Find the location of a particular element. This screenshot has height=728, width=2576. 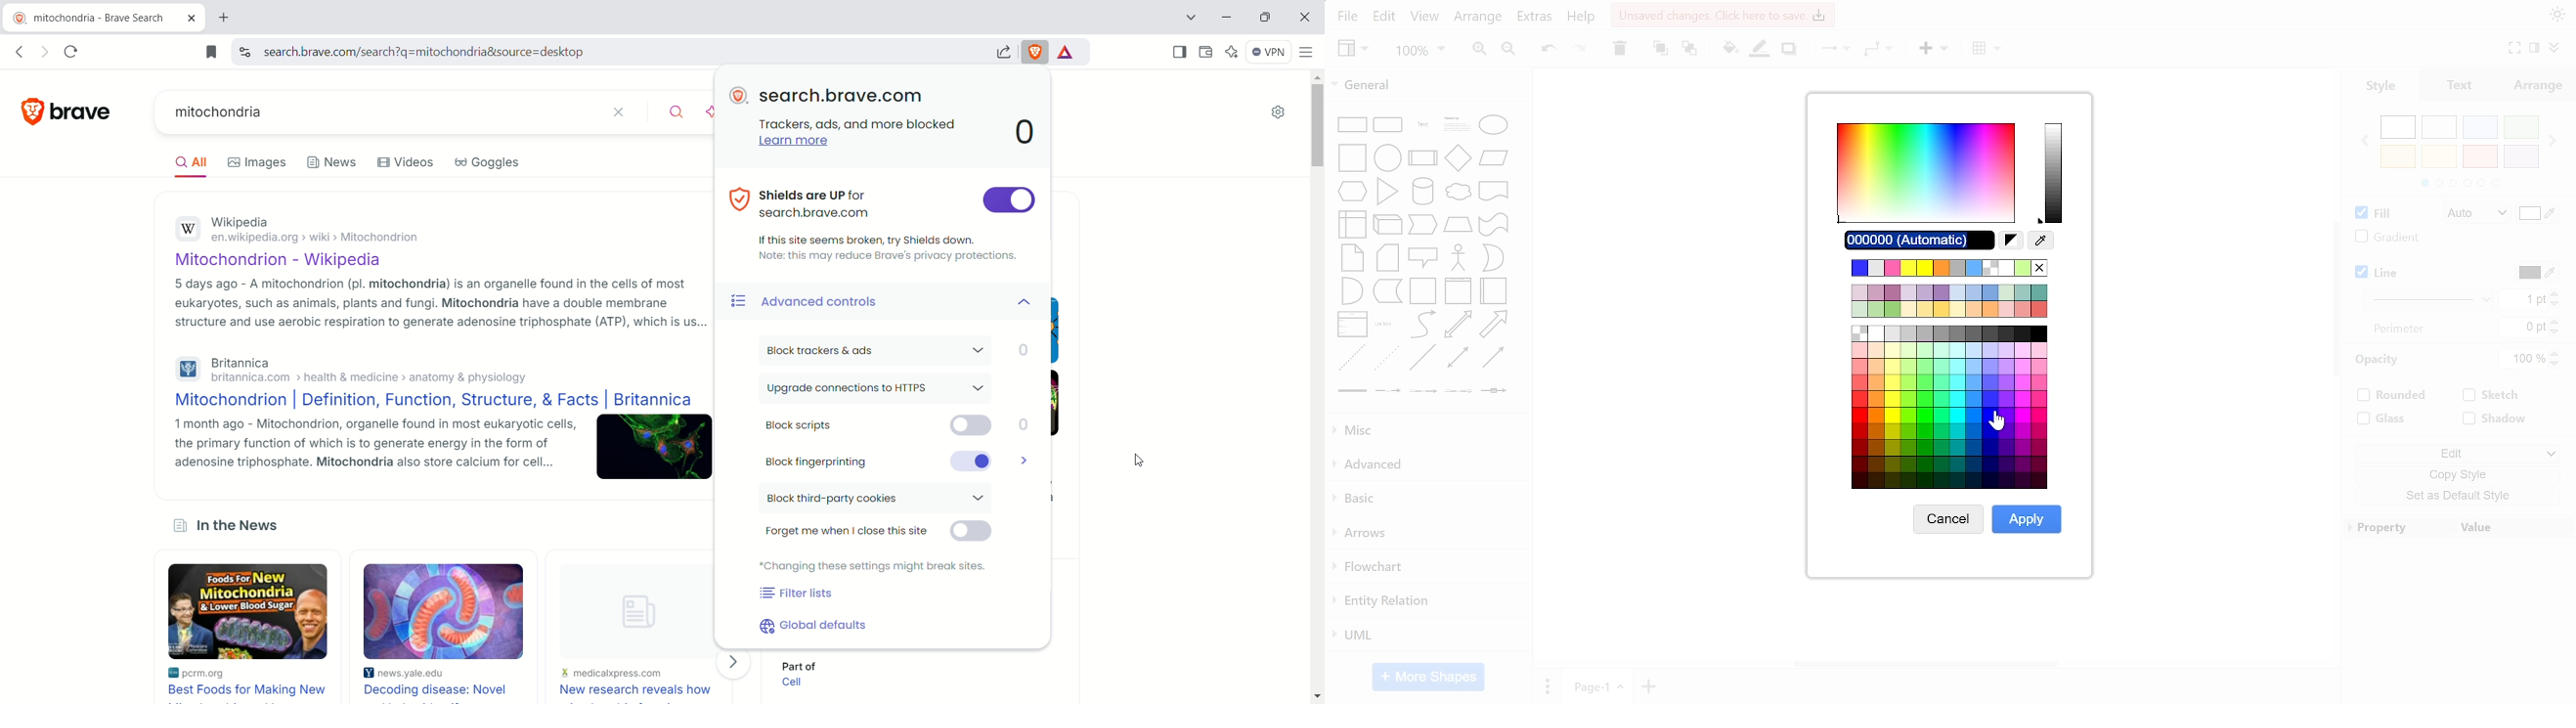

insert is located at coordinates (1933, 51).